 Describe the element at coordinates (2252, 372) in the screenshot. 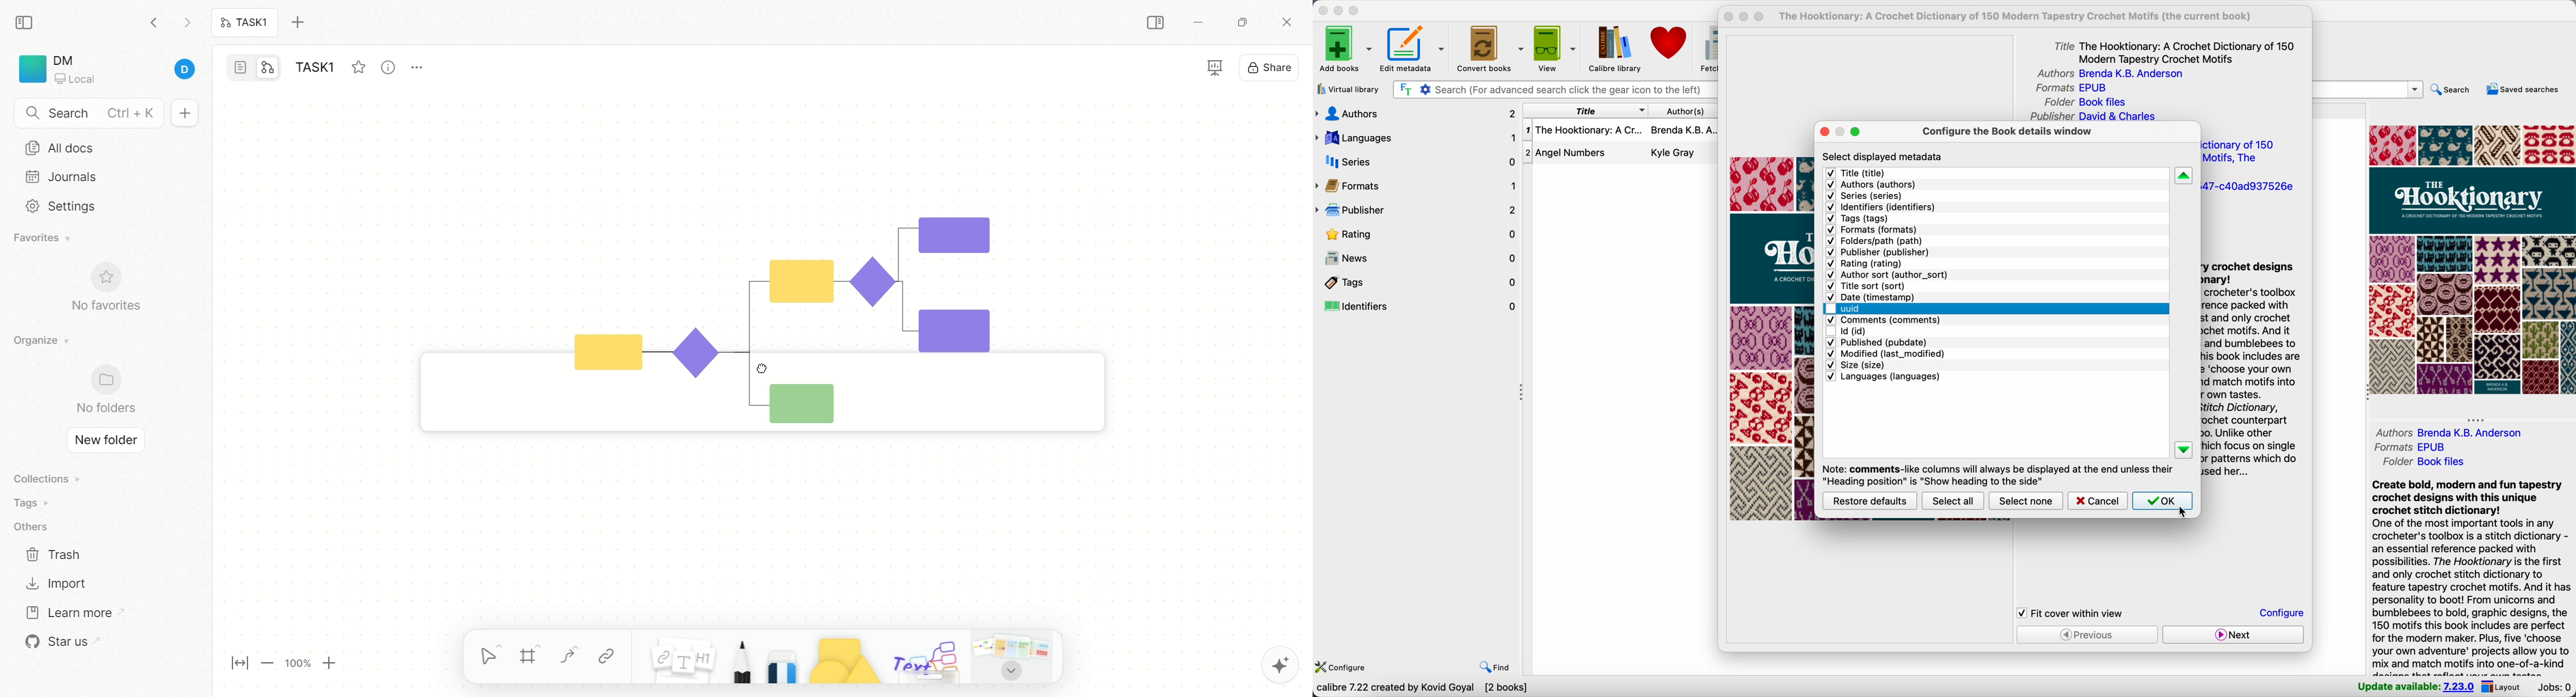

I see `synopsis` at that location.